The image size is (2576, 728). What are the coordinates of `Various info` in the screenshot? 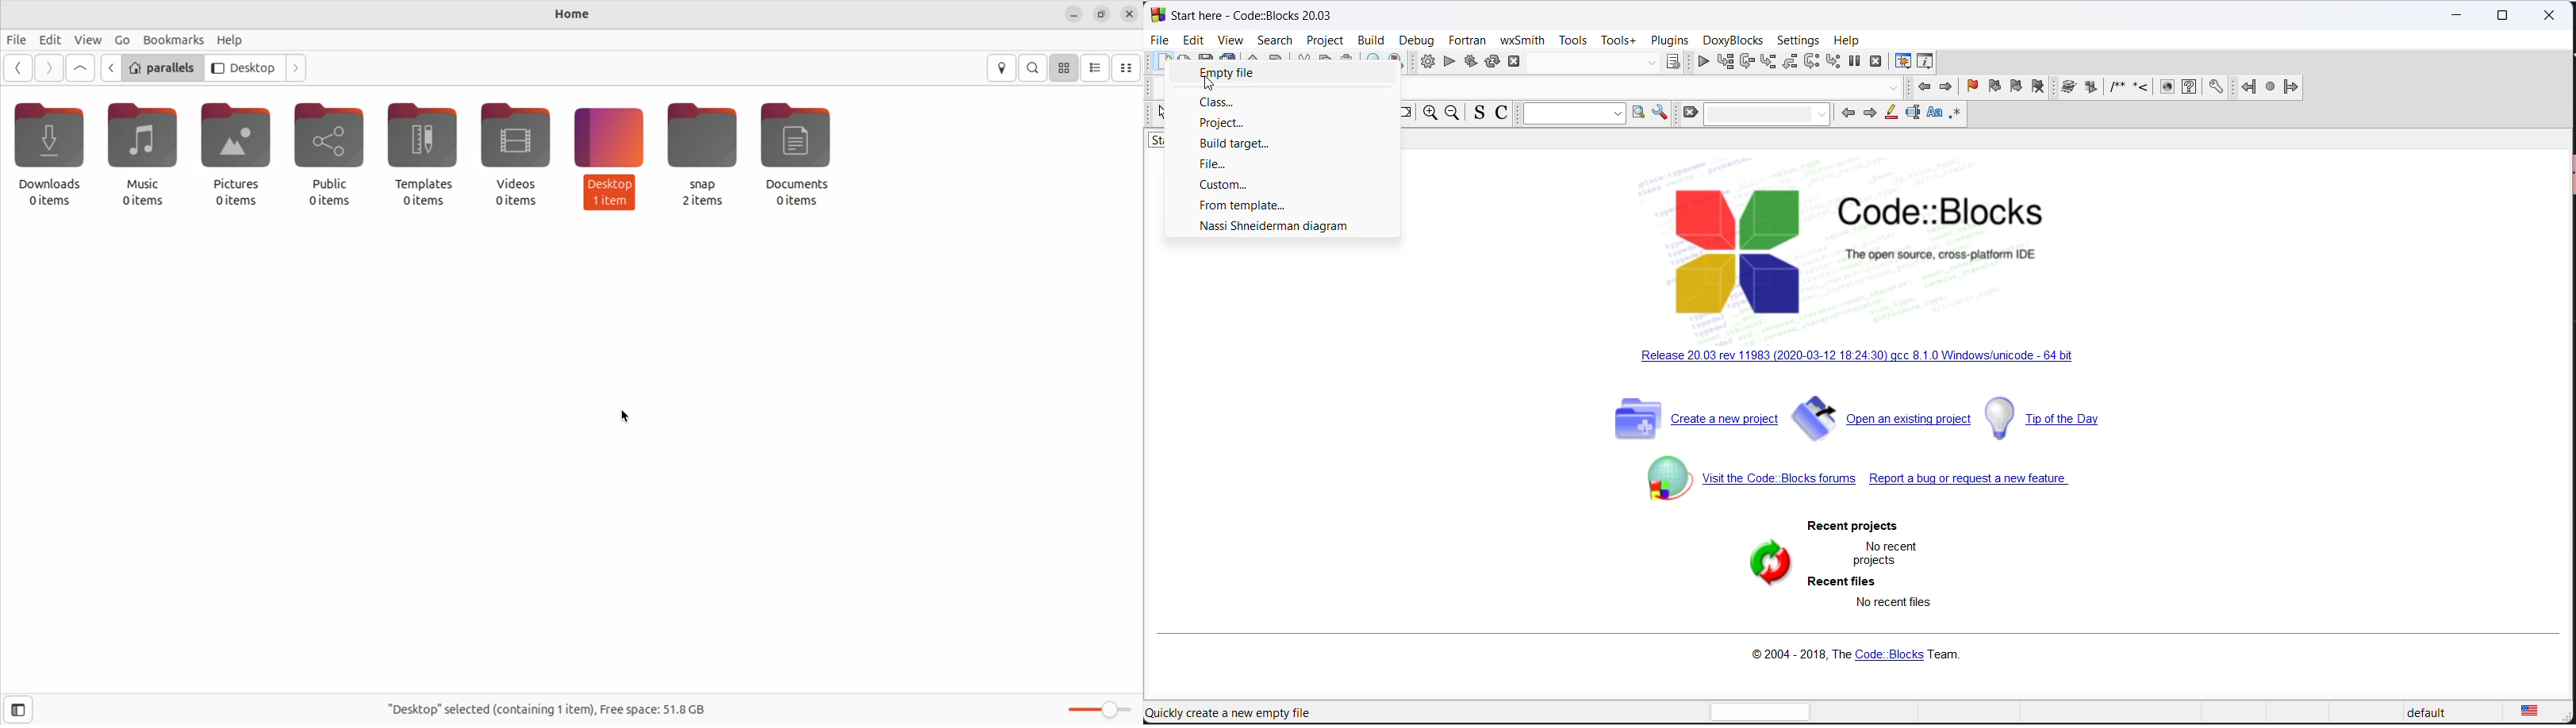 It's located at (1929, 62).